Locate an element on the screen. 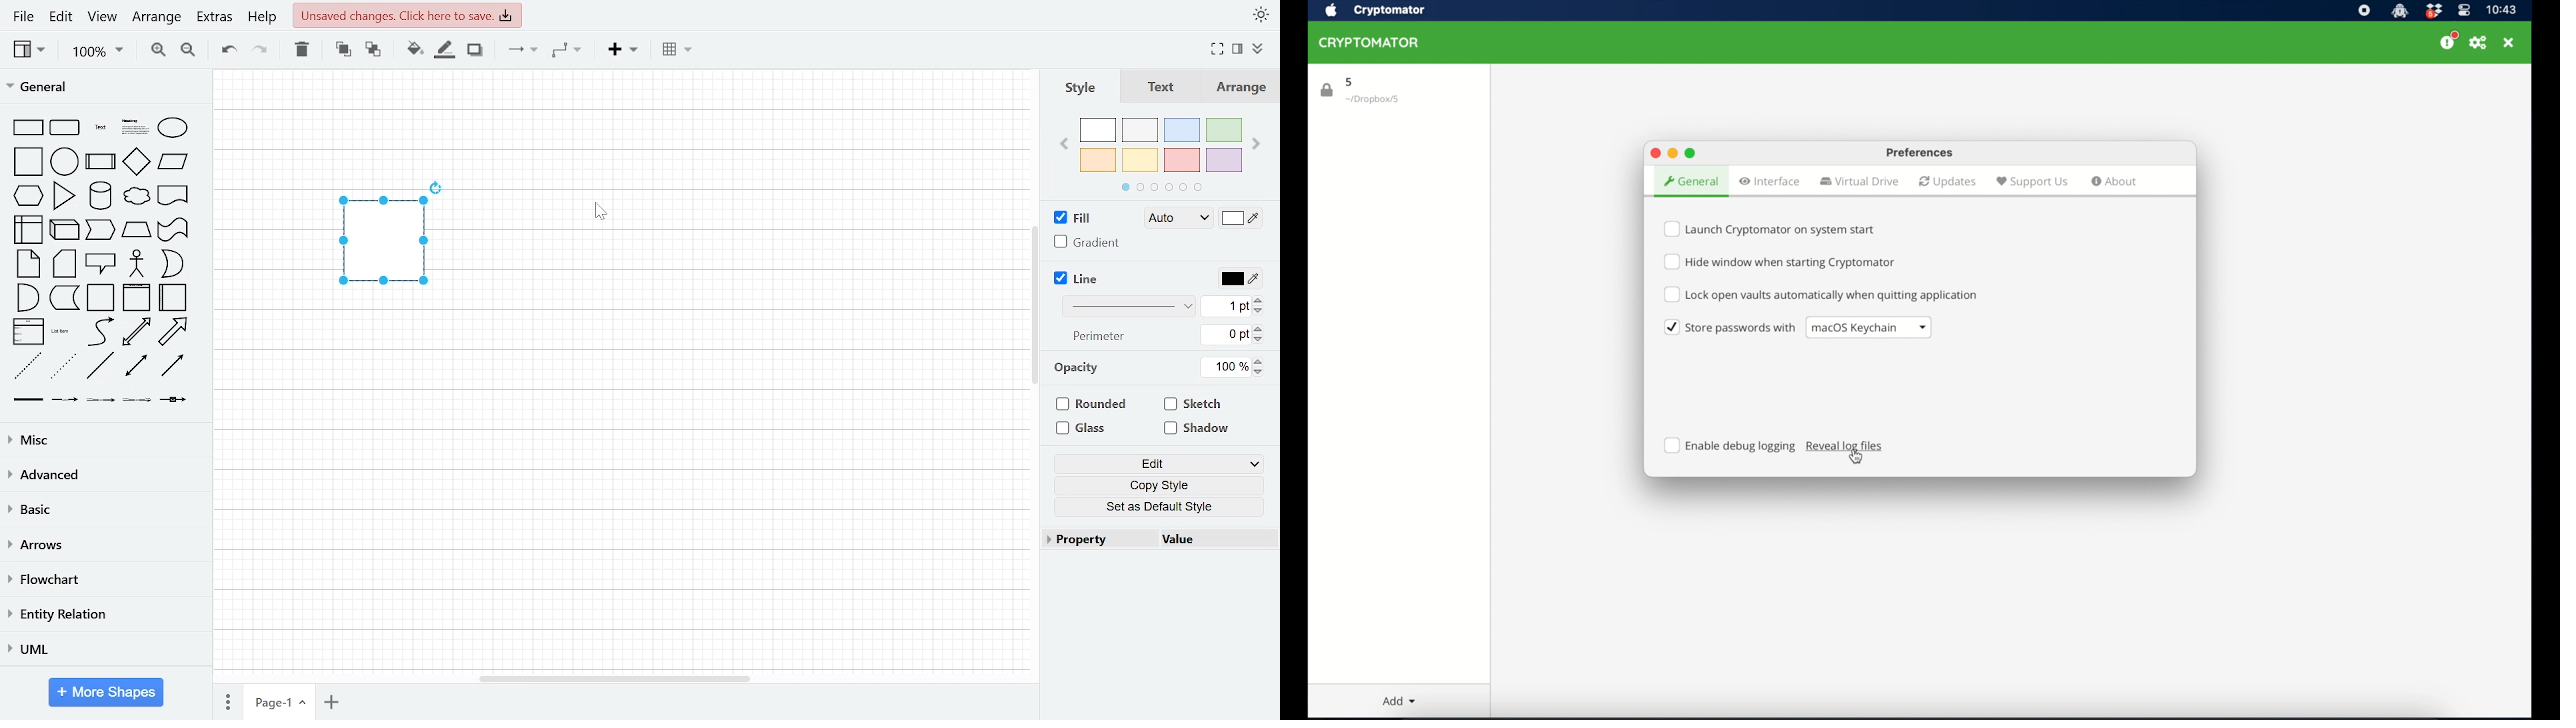  edit is located at coordinates (62, 17).